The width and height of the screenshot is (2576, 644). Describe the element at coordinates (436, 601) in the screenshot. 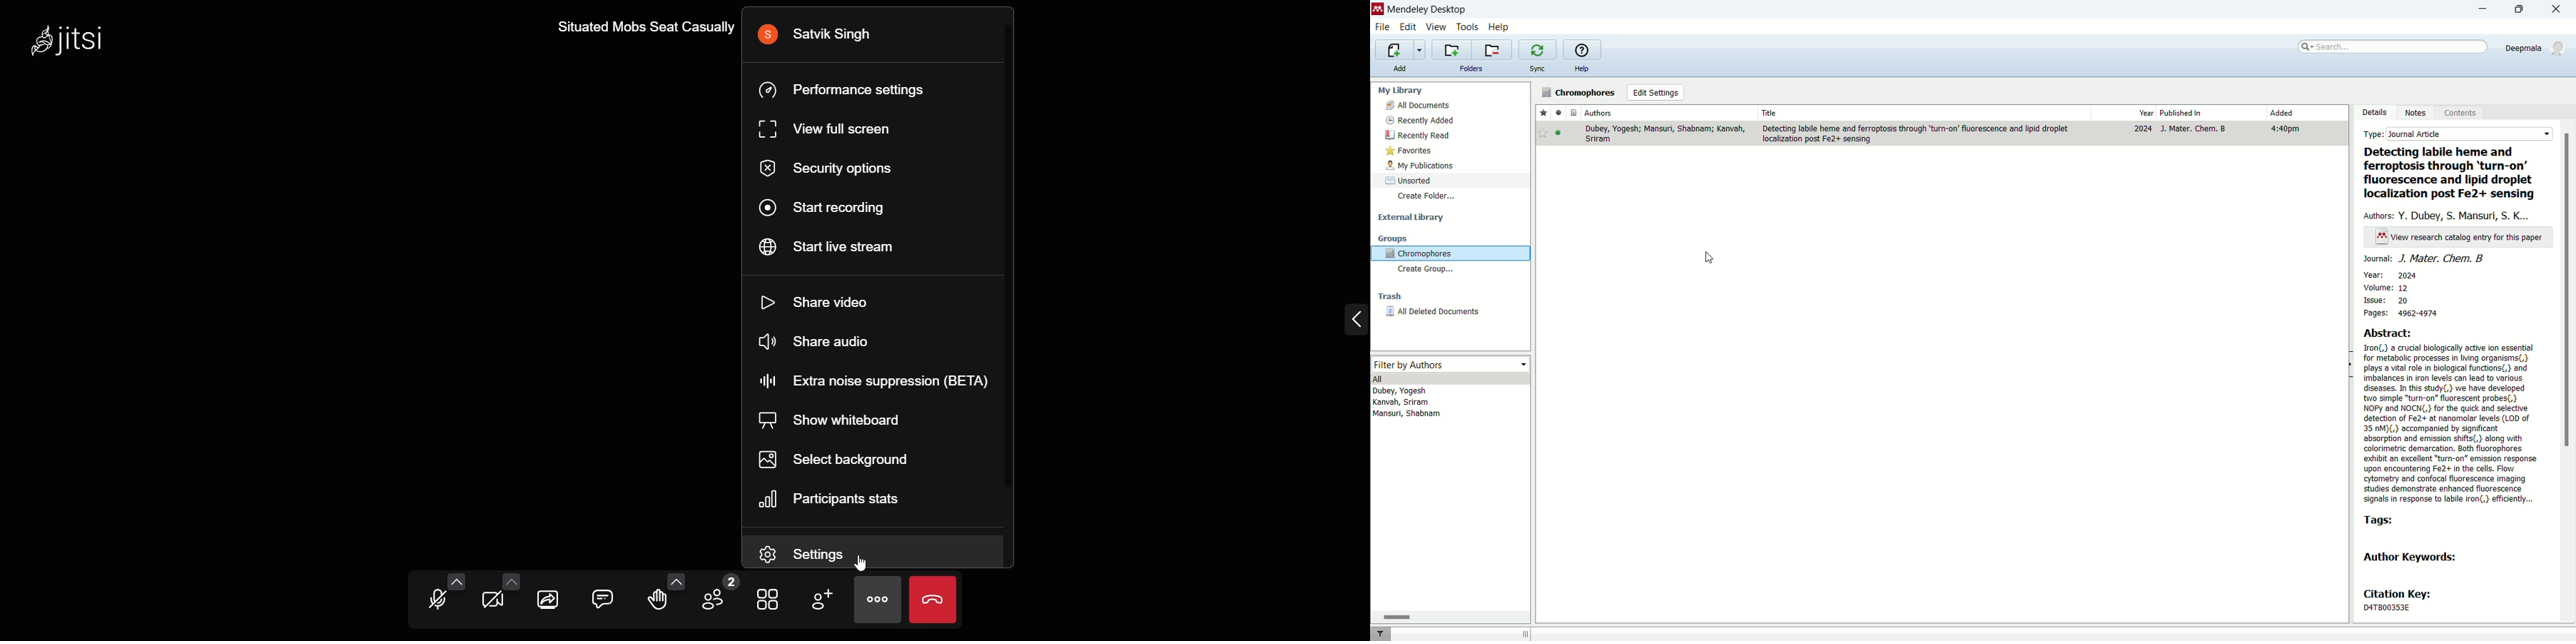

I see `microphone` at that location.